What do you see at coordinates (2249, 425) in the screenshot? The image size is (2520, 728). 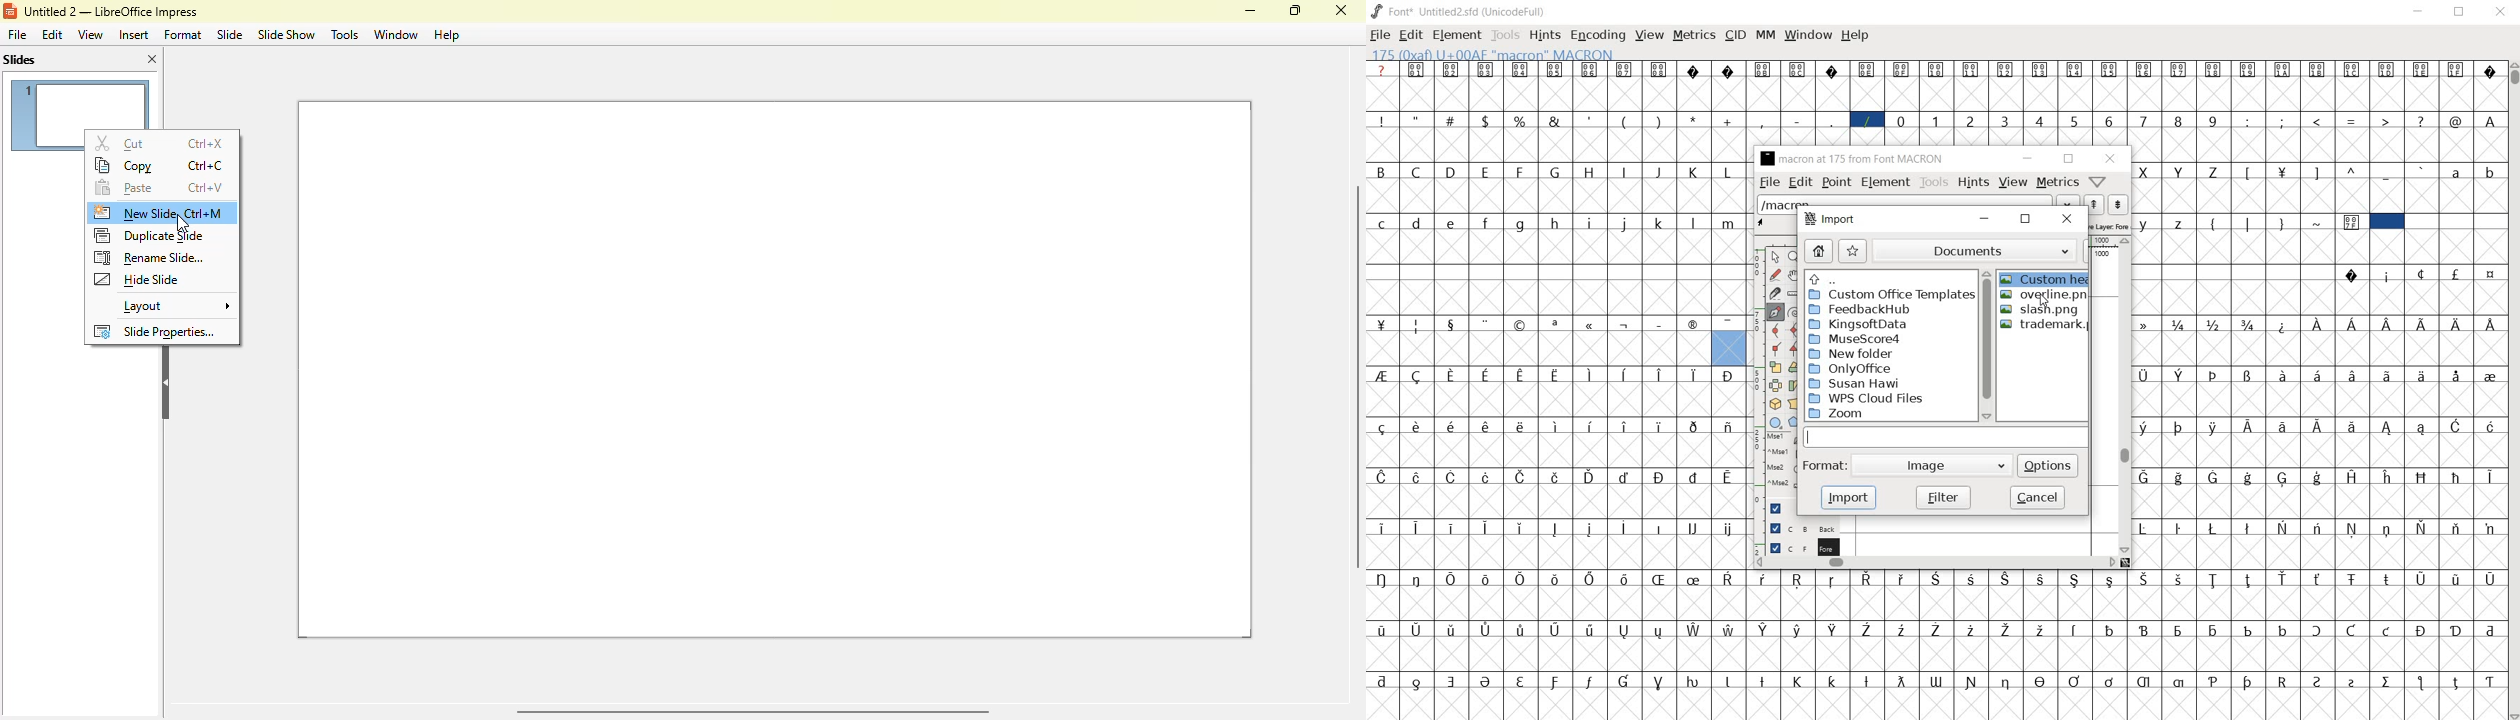 I see `Symbol` at bounding box center [2249, 425].